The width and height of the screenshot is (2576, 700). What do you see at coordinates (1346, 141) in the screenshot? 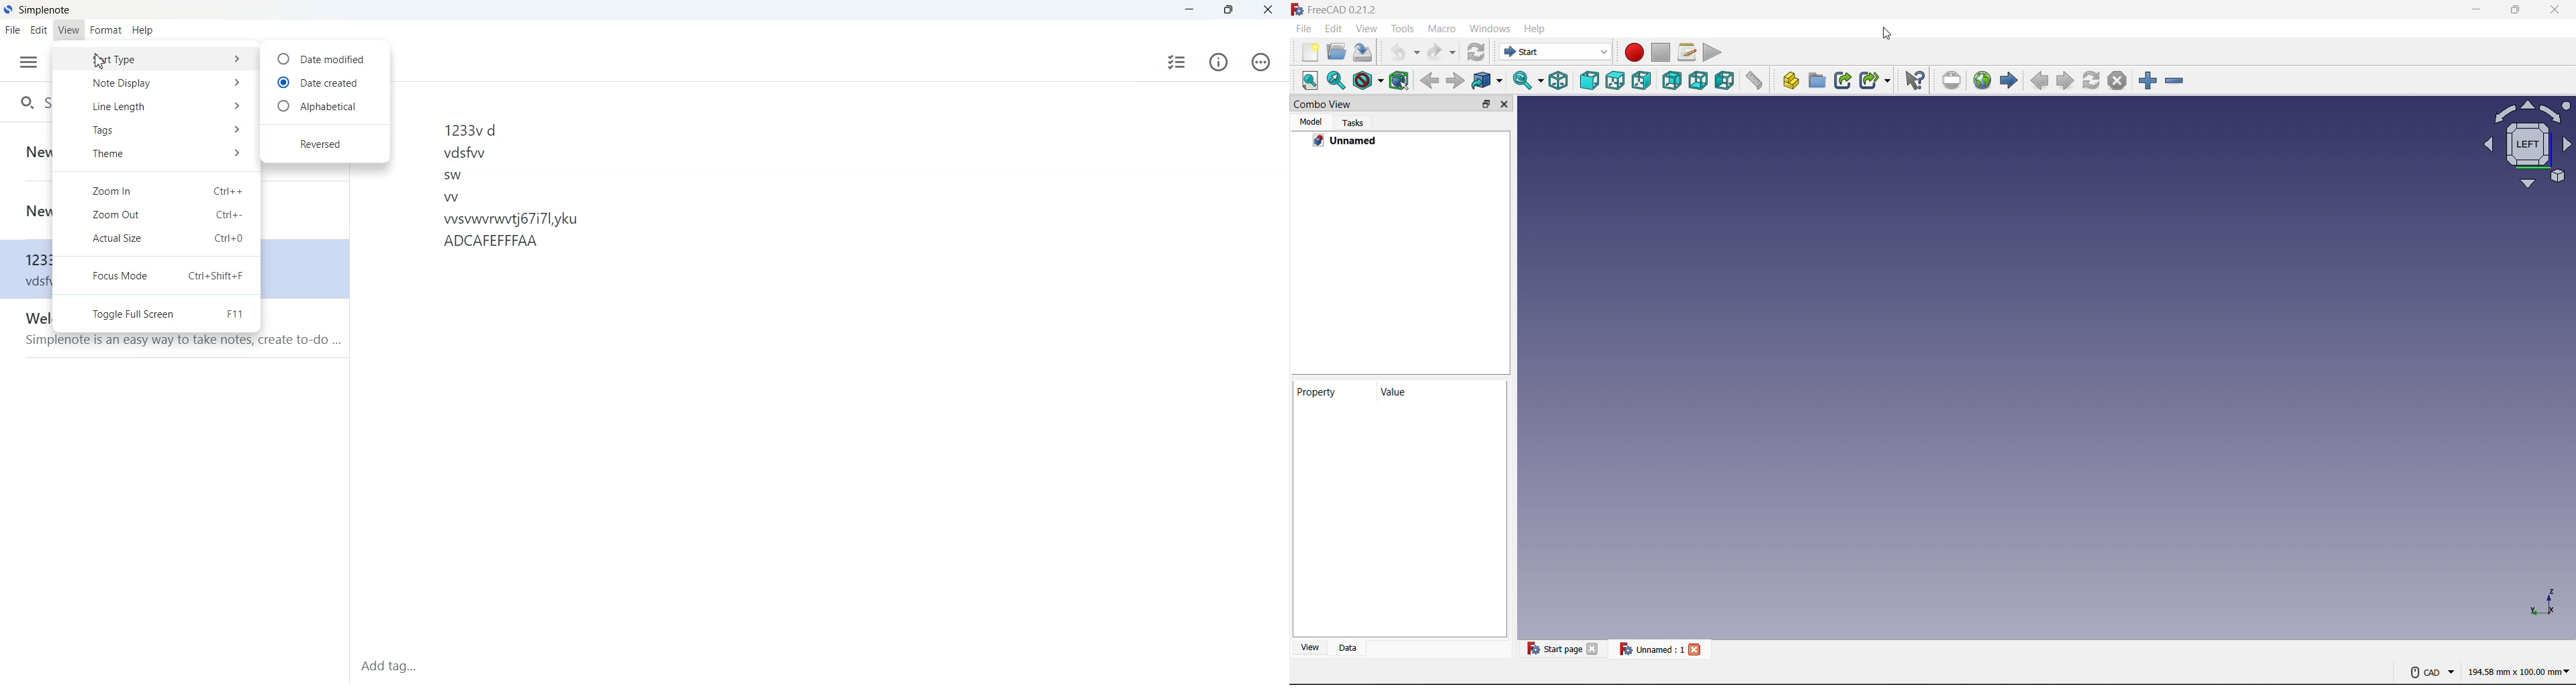
I see `Unnamed` at bounding box center [1346, 141].